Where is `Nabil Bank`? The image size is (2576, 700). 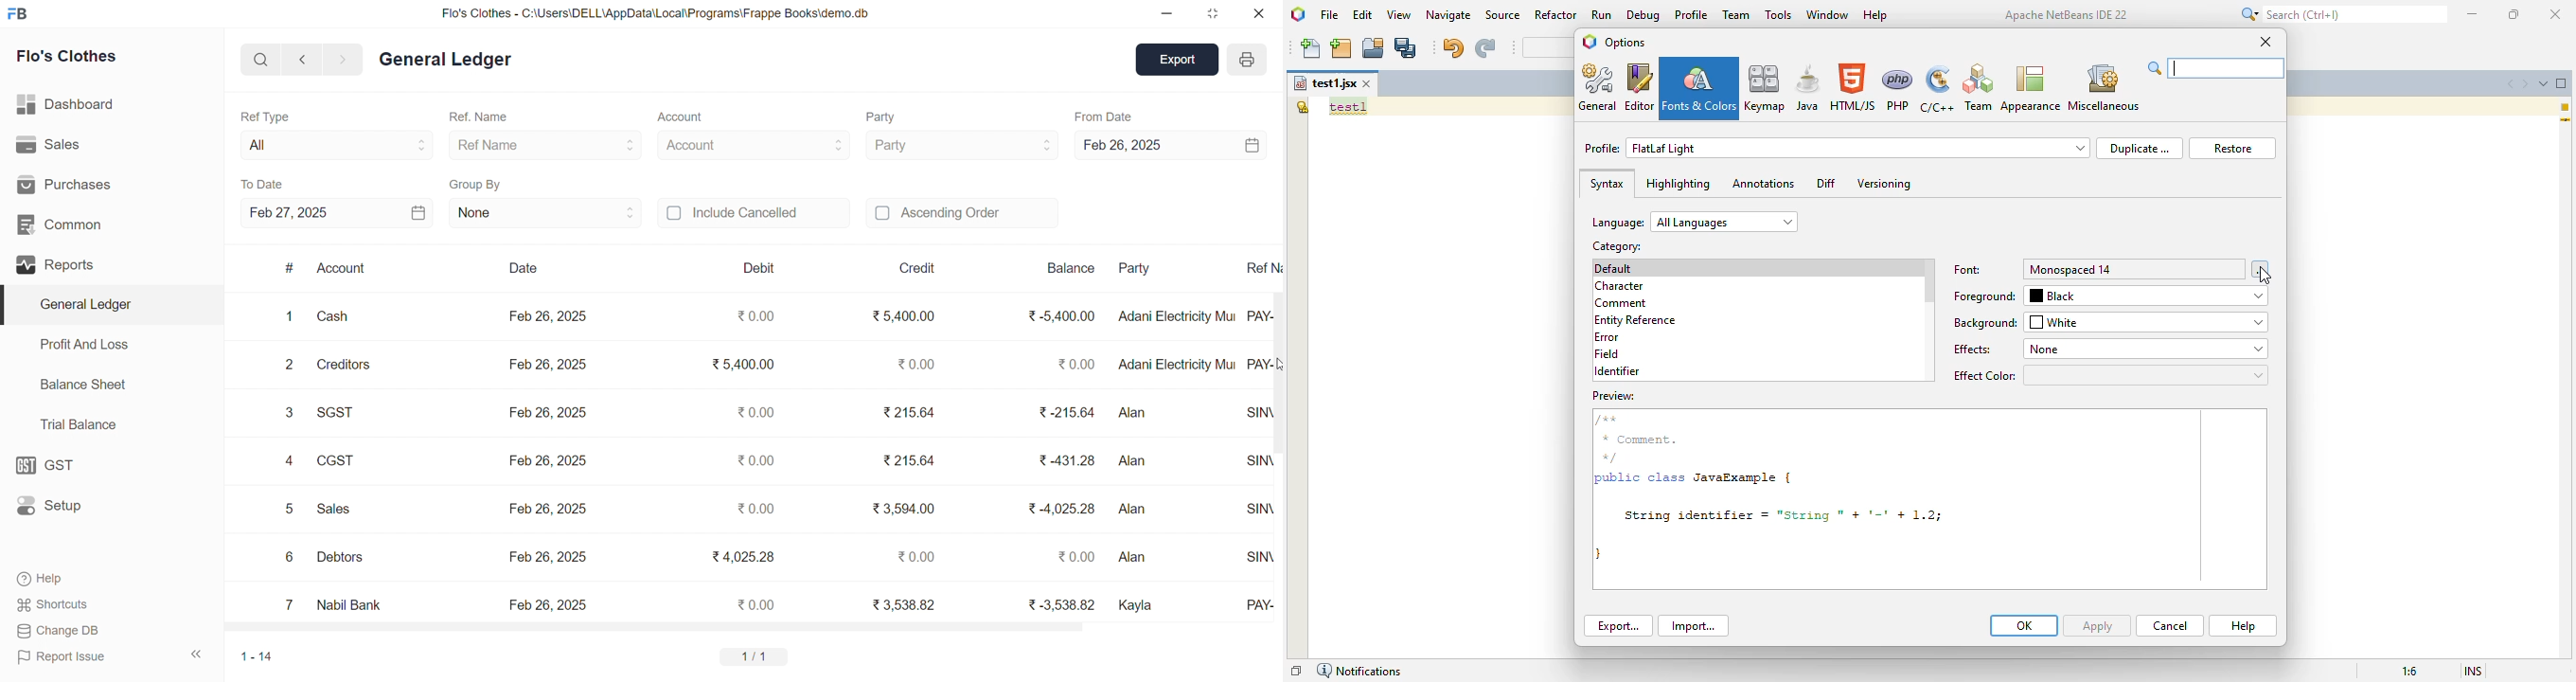 Nabil Bank is located at coordinates (349, 602).